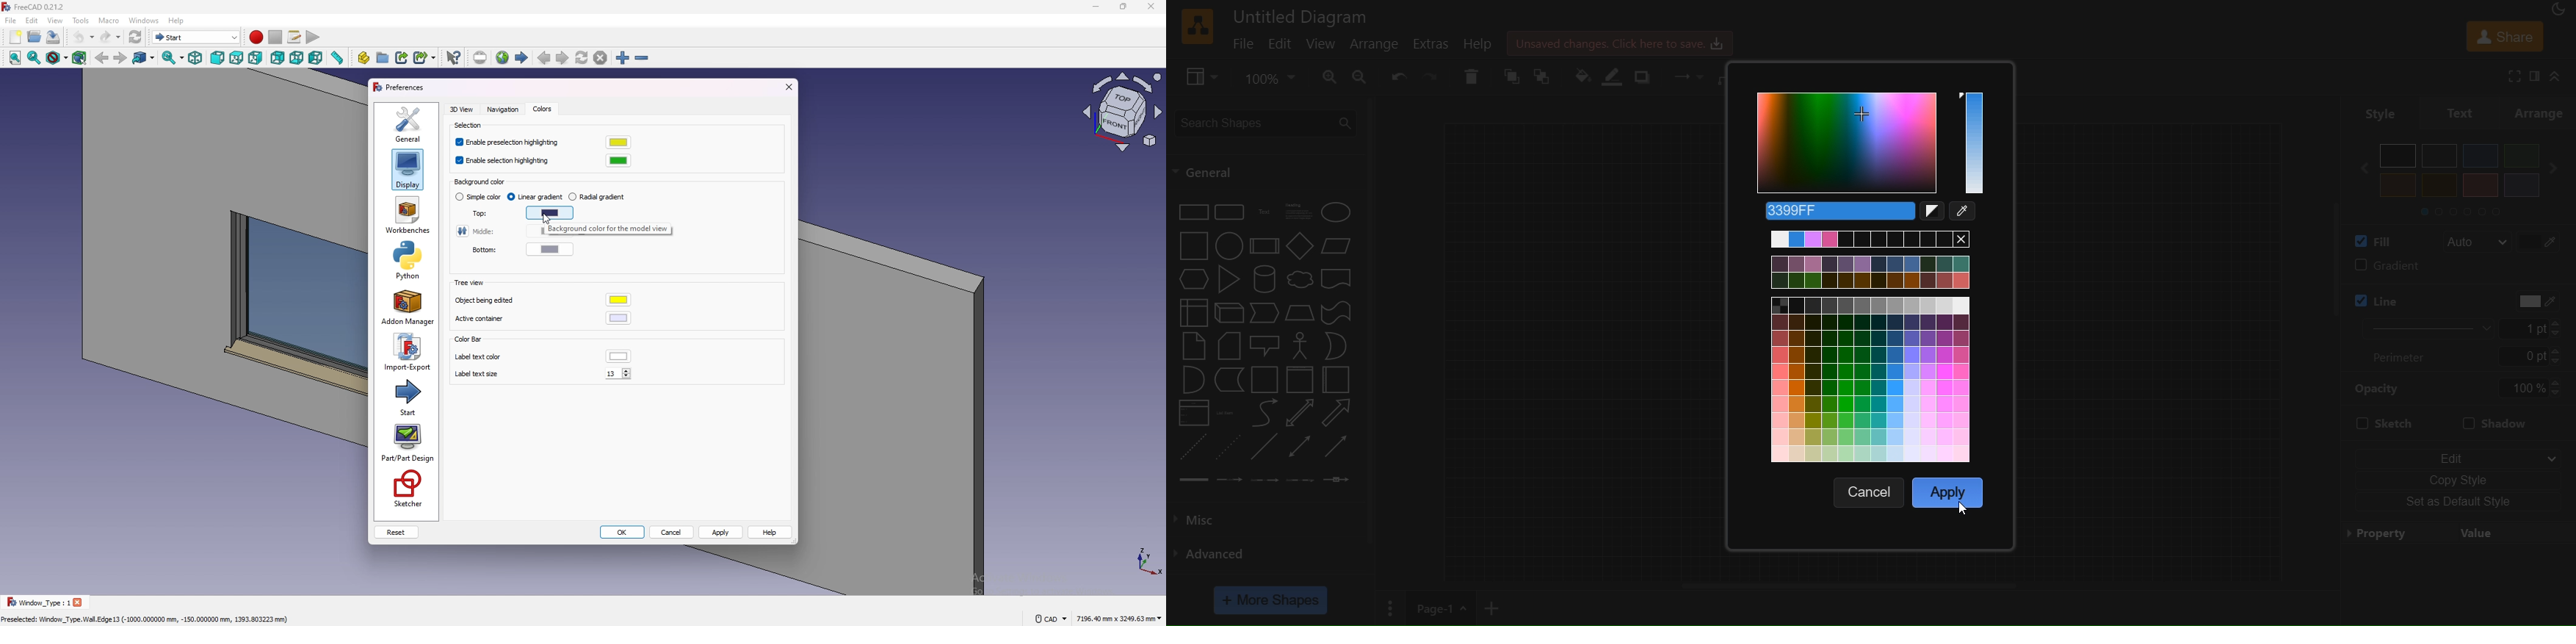 The image size is (2576, 644). I want to click on edit, so click(2457, 454).